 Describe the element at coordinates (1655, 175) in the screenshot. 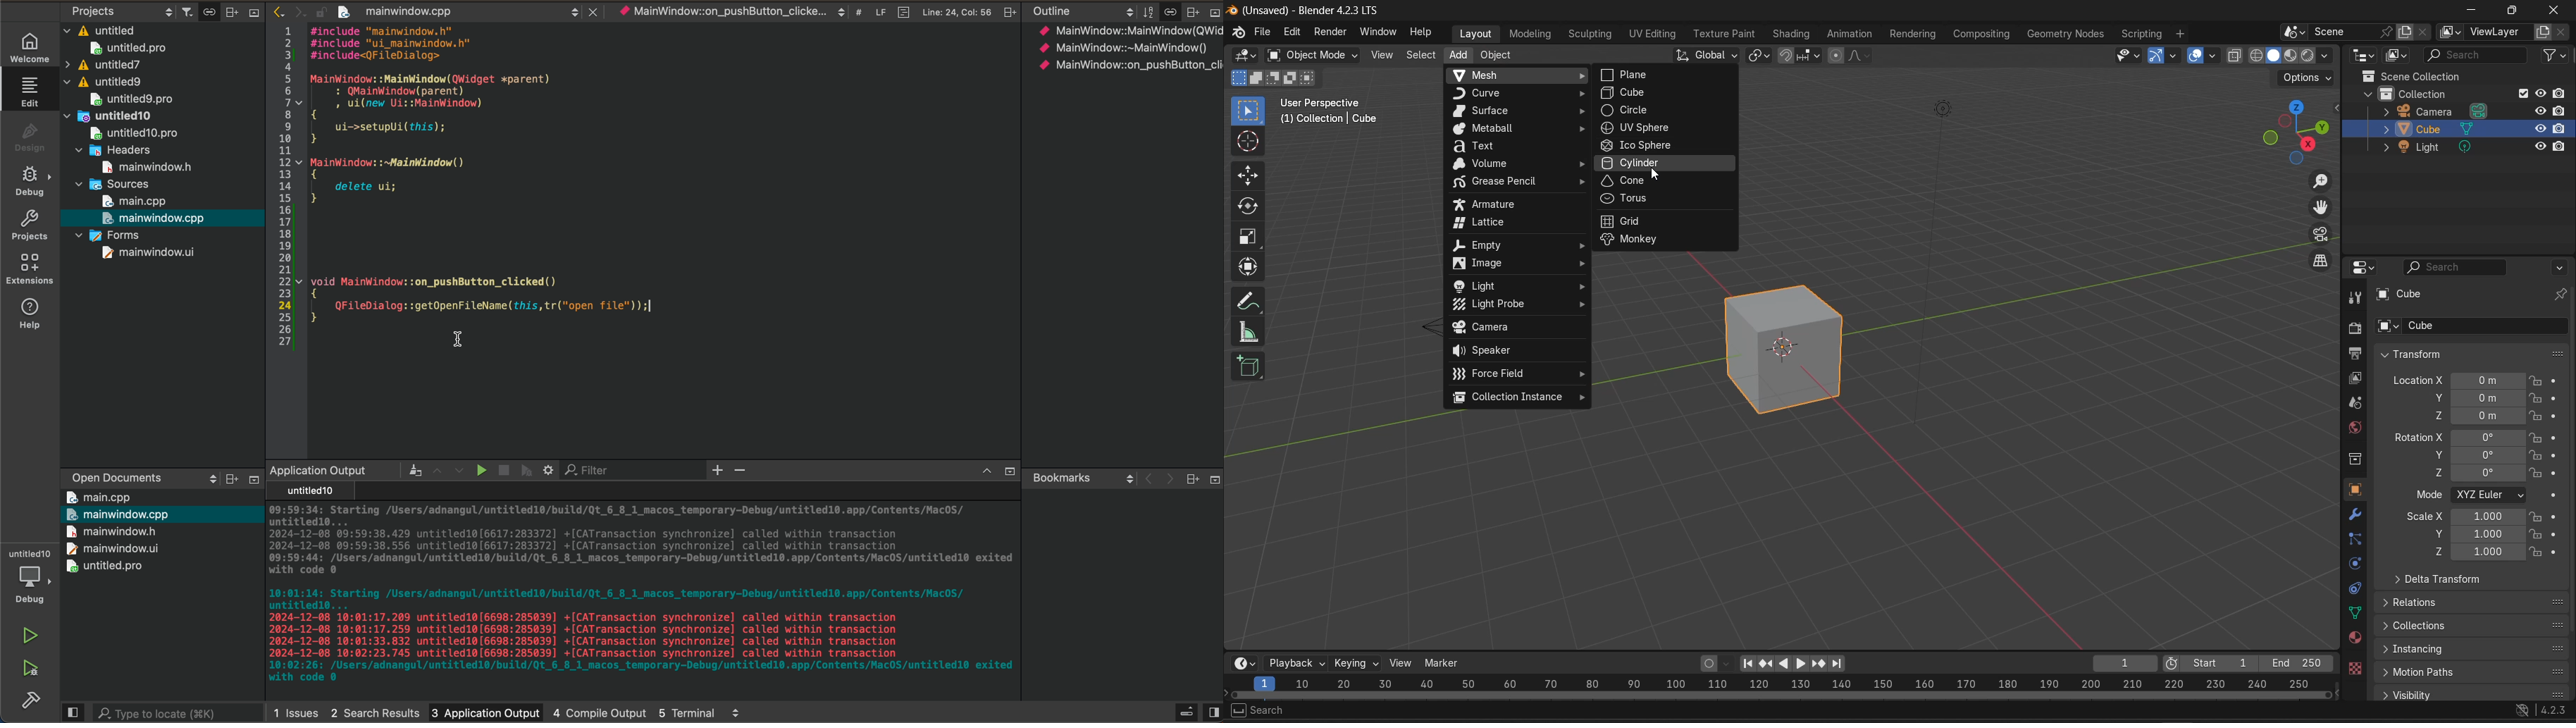

I see `cursor` at that location.